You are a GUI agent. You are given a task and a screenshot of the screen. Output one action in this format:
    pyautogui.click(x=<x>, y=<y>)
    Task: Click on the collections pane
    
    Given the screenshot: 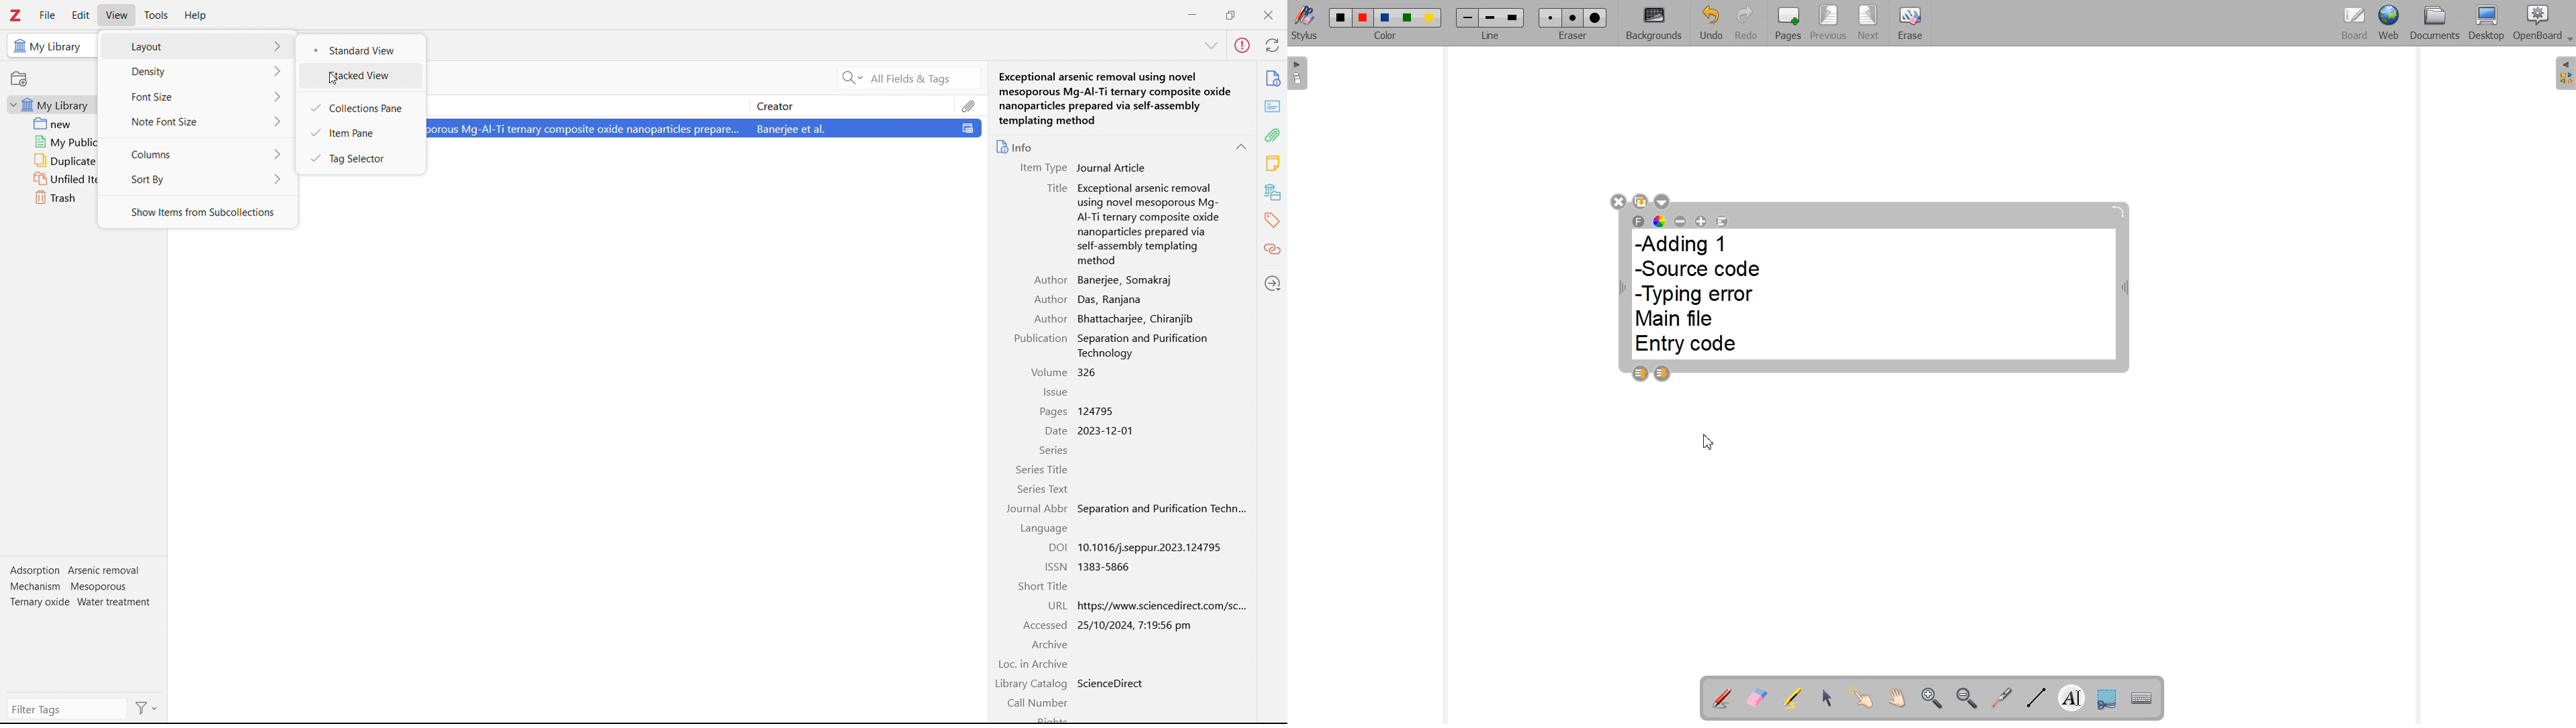 What is the action you would take?
    pyautogui.click(x=360, y=107)
    